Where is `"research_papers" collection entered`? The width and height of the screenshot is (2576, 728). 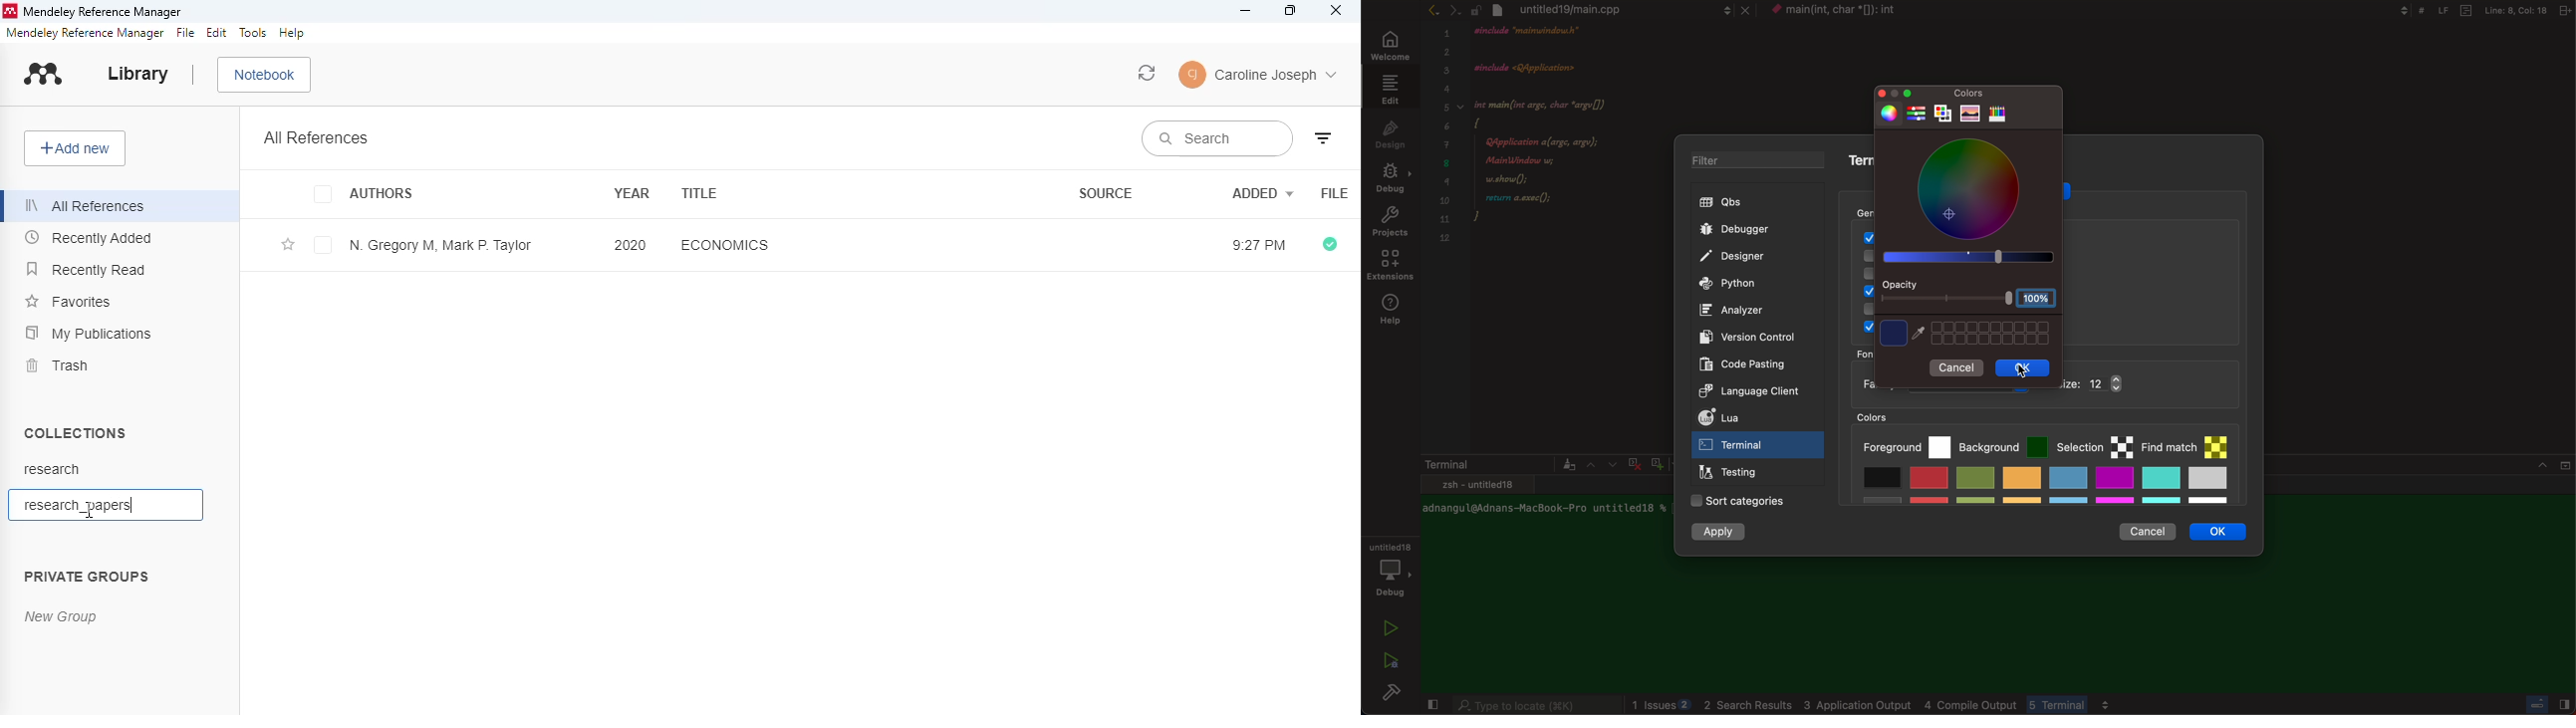 "research_papers" collection entered is located at coordinates (73, 504).